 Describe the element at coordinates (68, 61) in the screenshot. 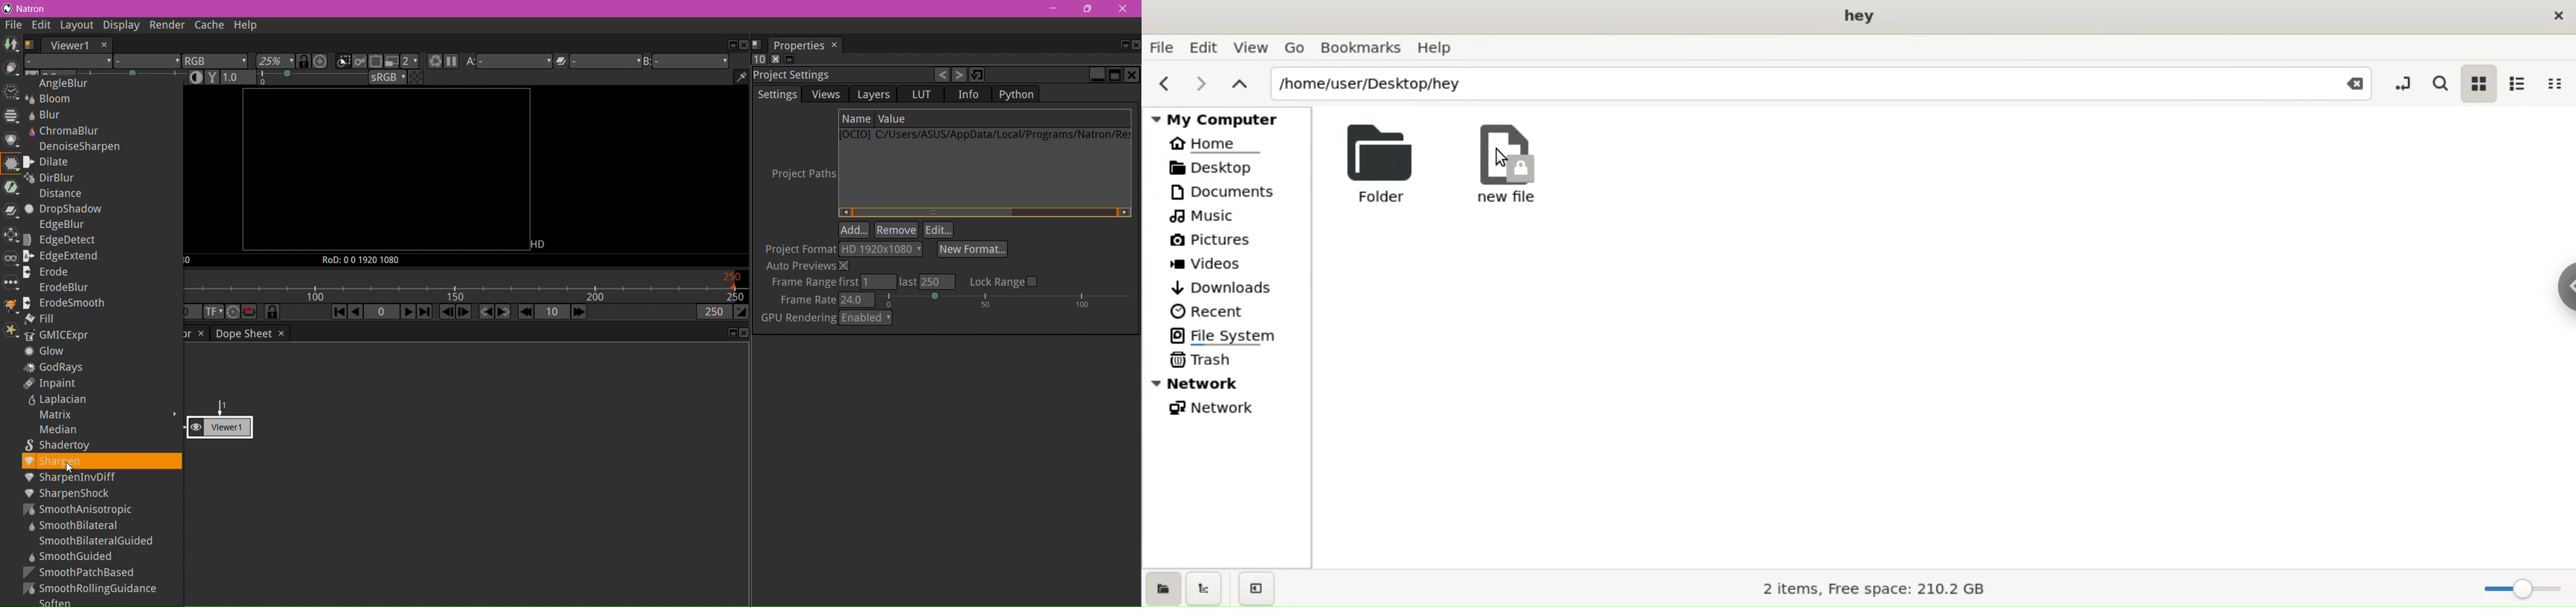

I see `Layer` at that location.